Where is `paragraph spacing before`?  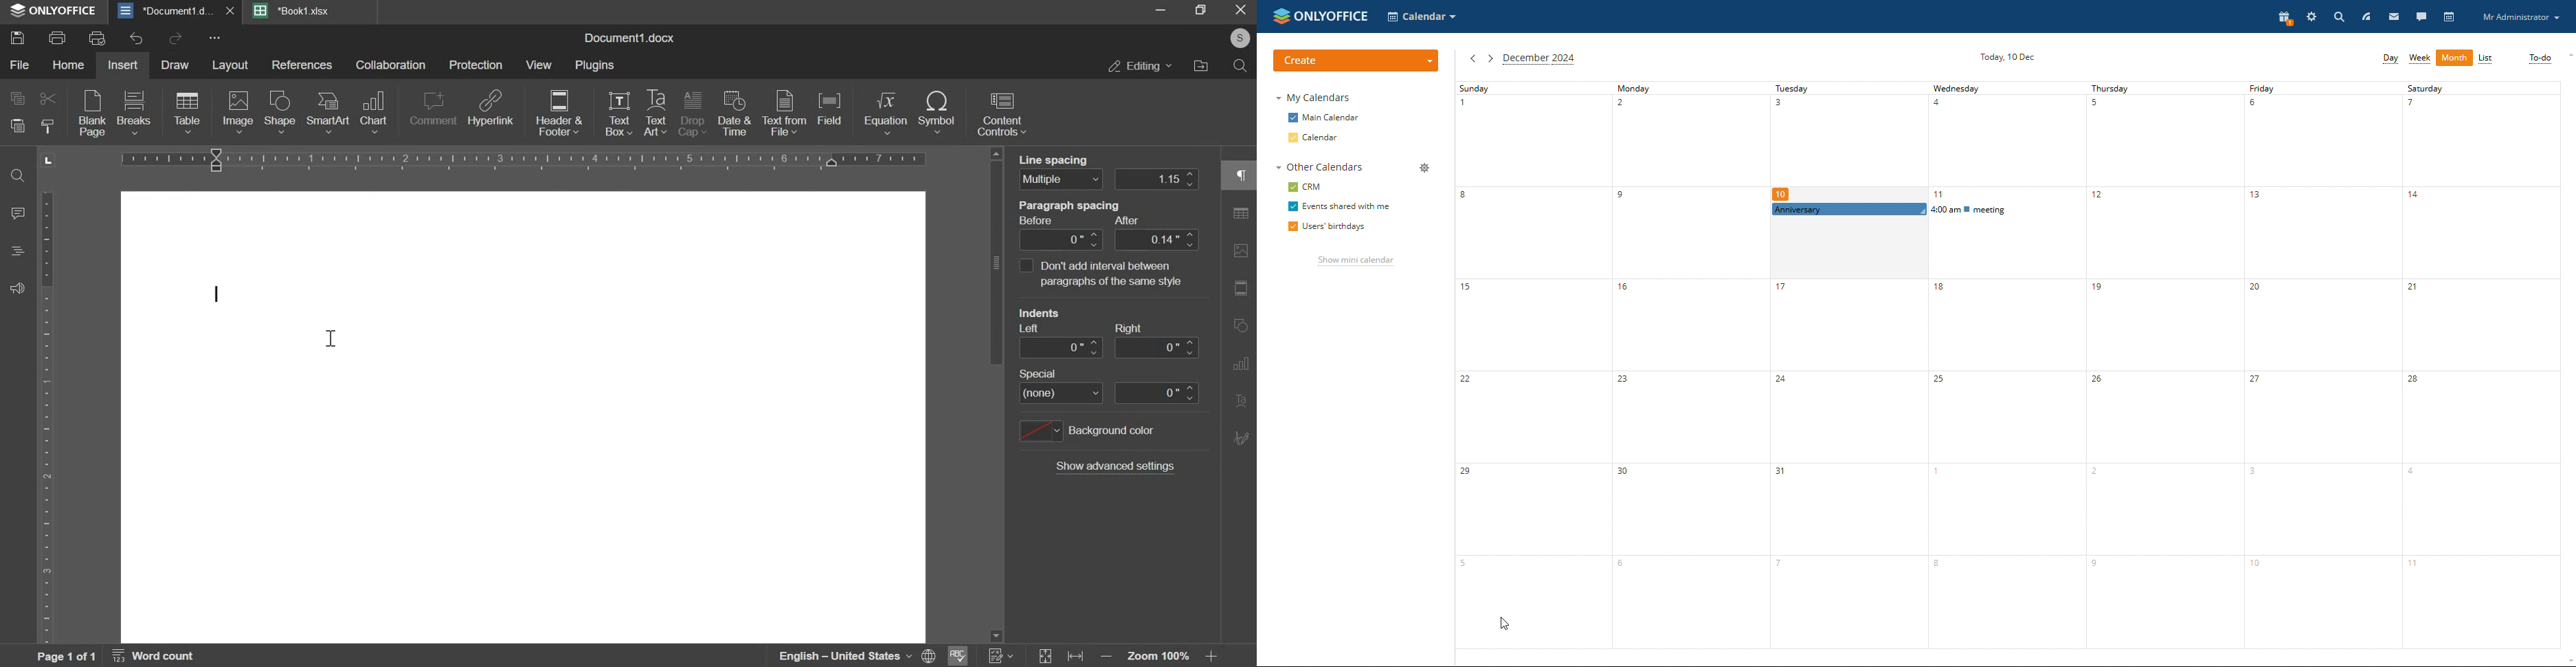
paragraph spacing before is located at coordinates (1060, 239).